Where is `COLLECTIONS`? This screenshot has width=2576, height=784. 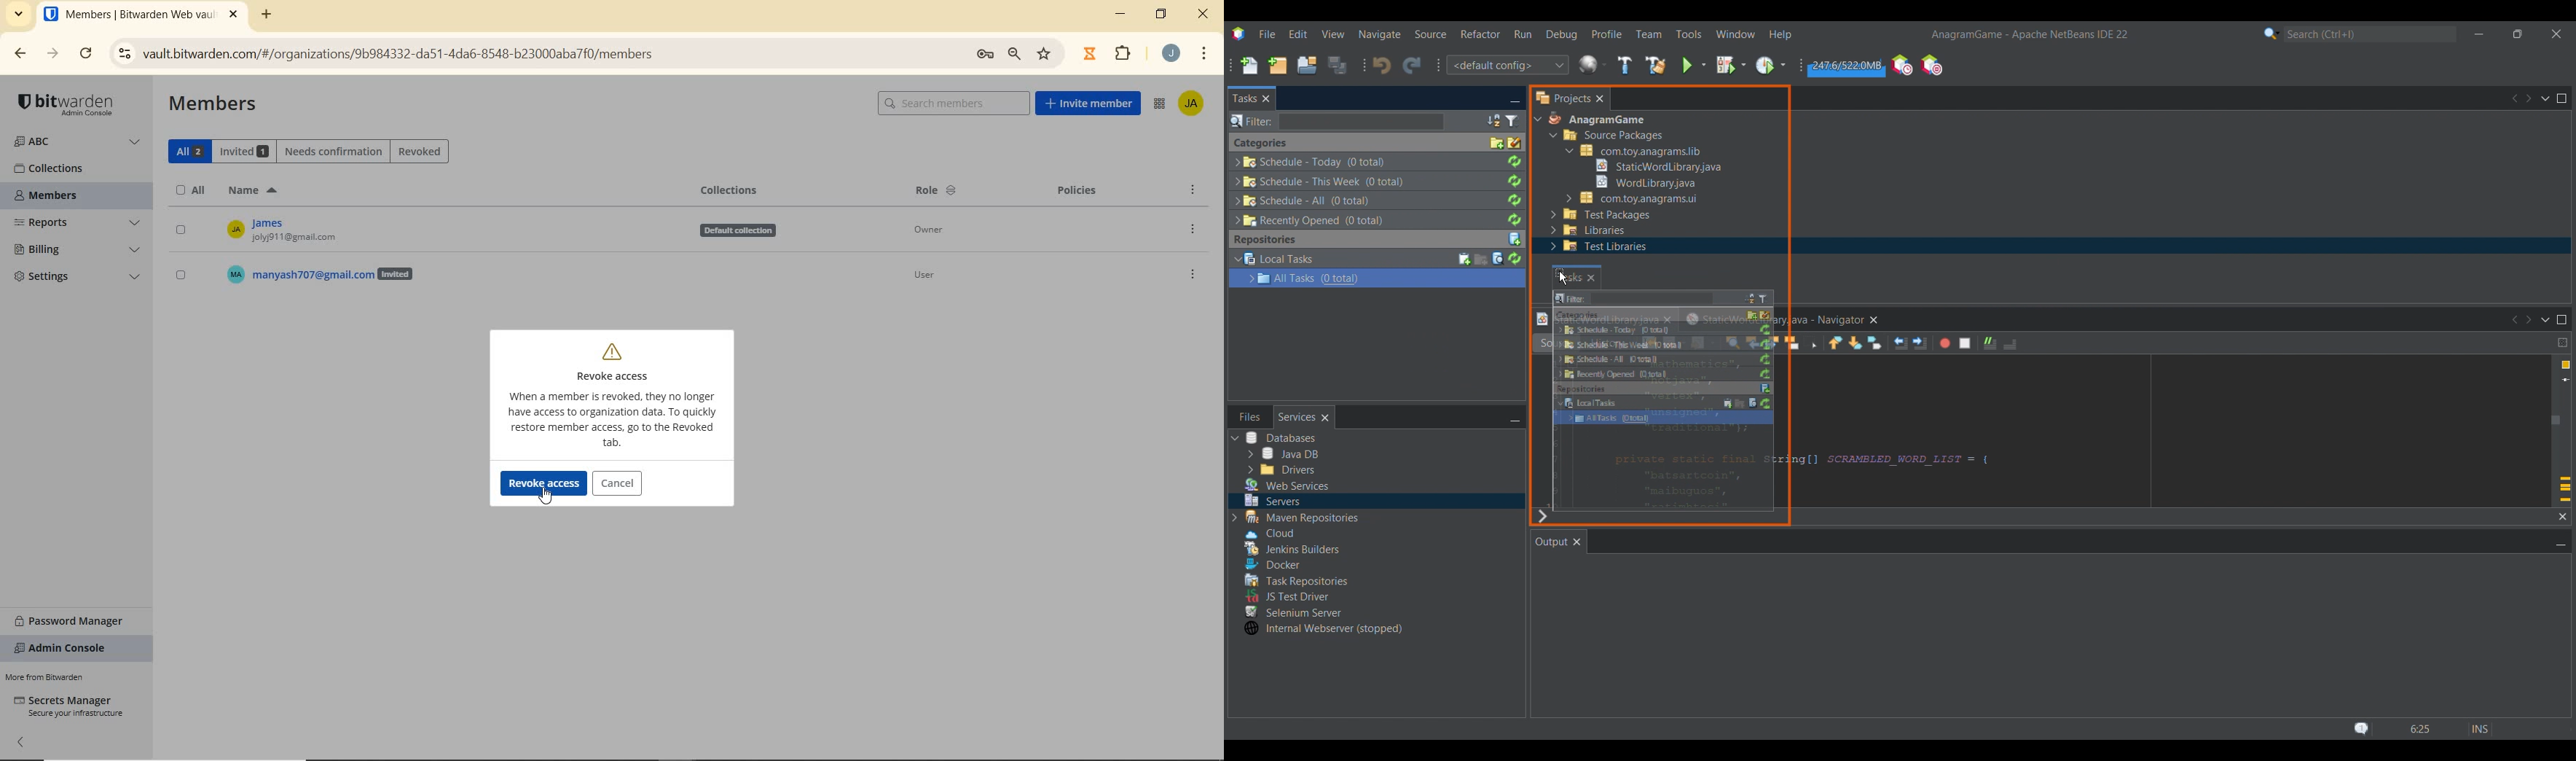
COLLECTIONS is located at coordinates (731, 190).